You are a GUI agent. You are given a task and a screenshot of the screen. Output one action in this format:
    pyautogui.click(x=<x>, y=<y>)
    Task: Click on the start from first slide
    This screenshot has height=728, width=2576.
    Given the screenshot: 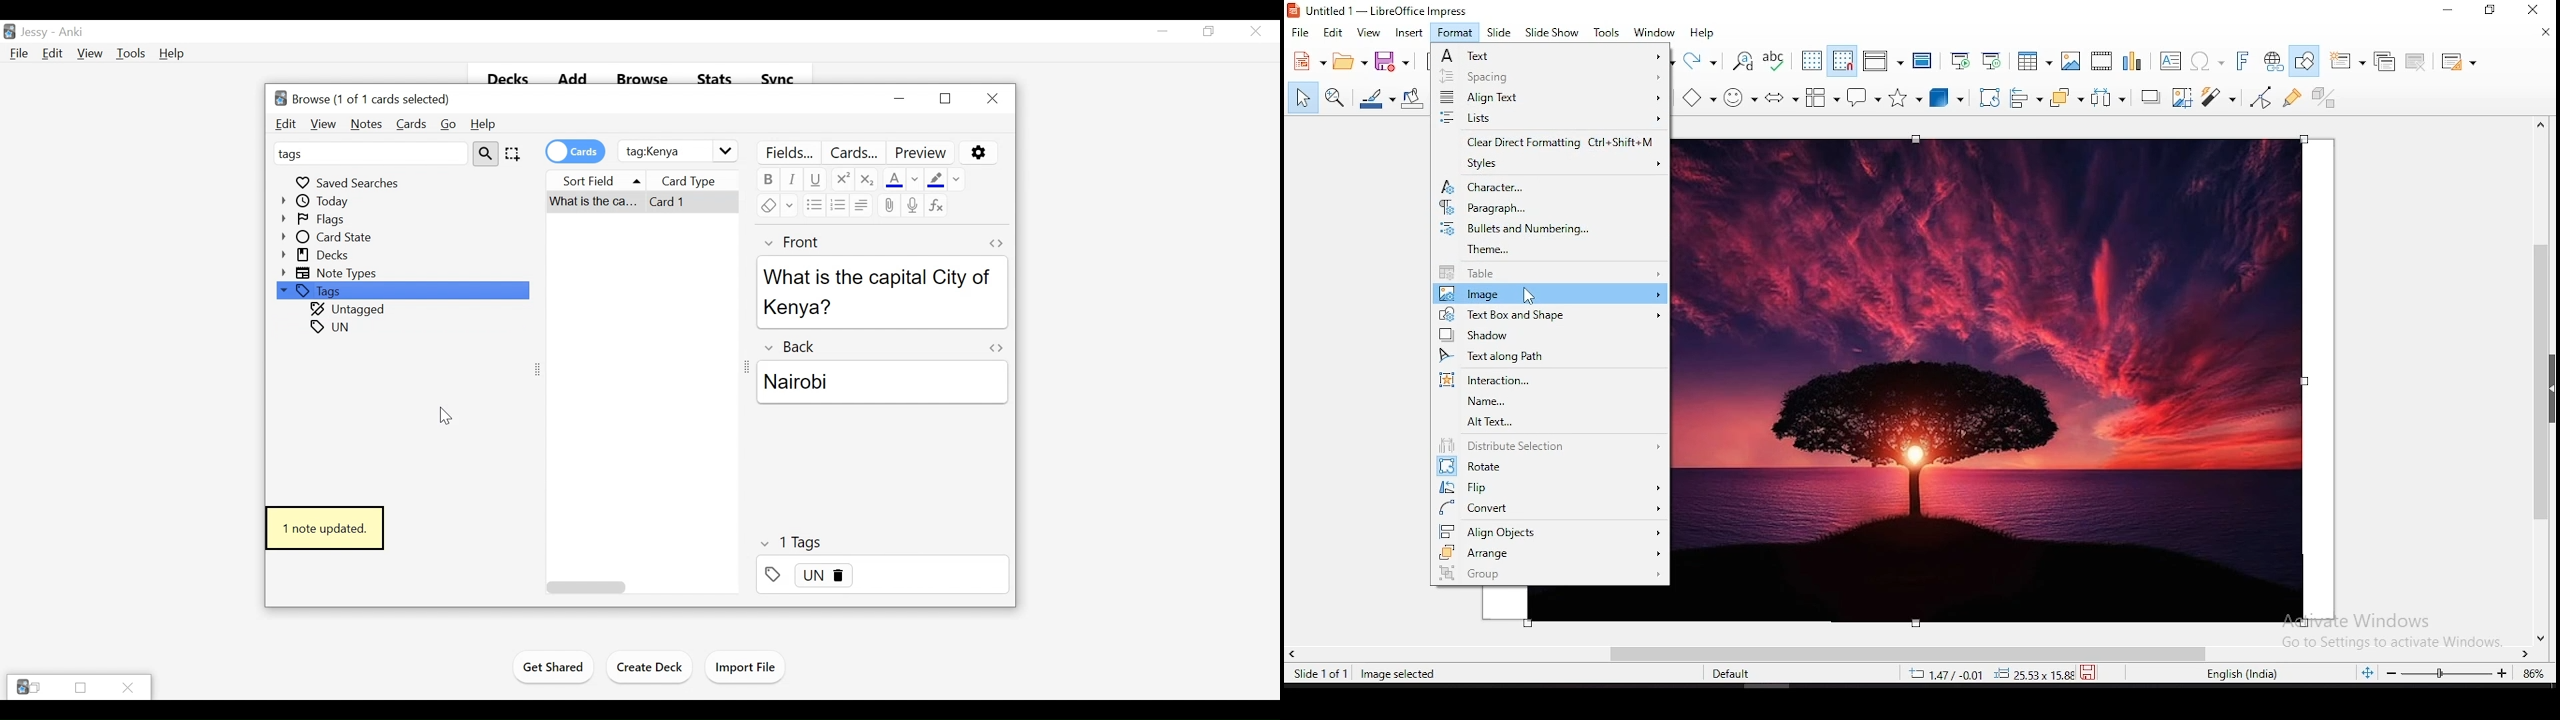 What is the action you would take?
    pyautogui.click(x=1960, y=59)
    